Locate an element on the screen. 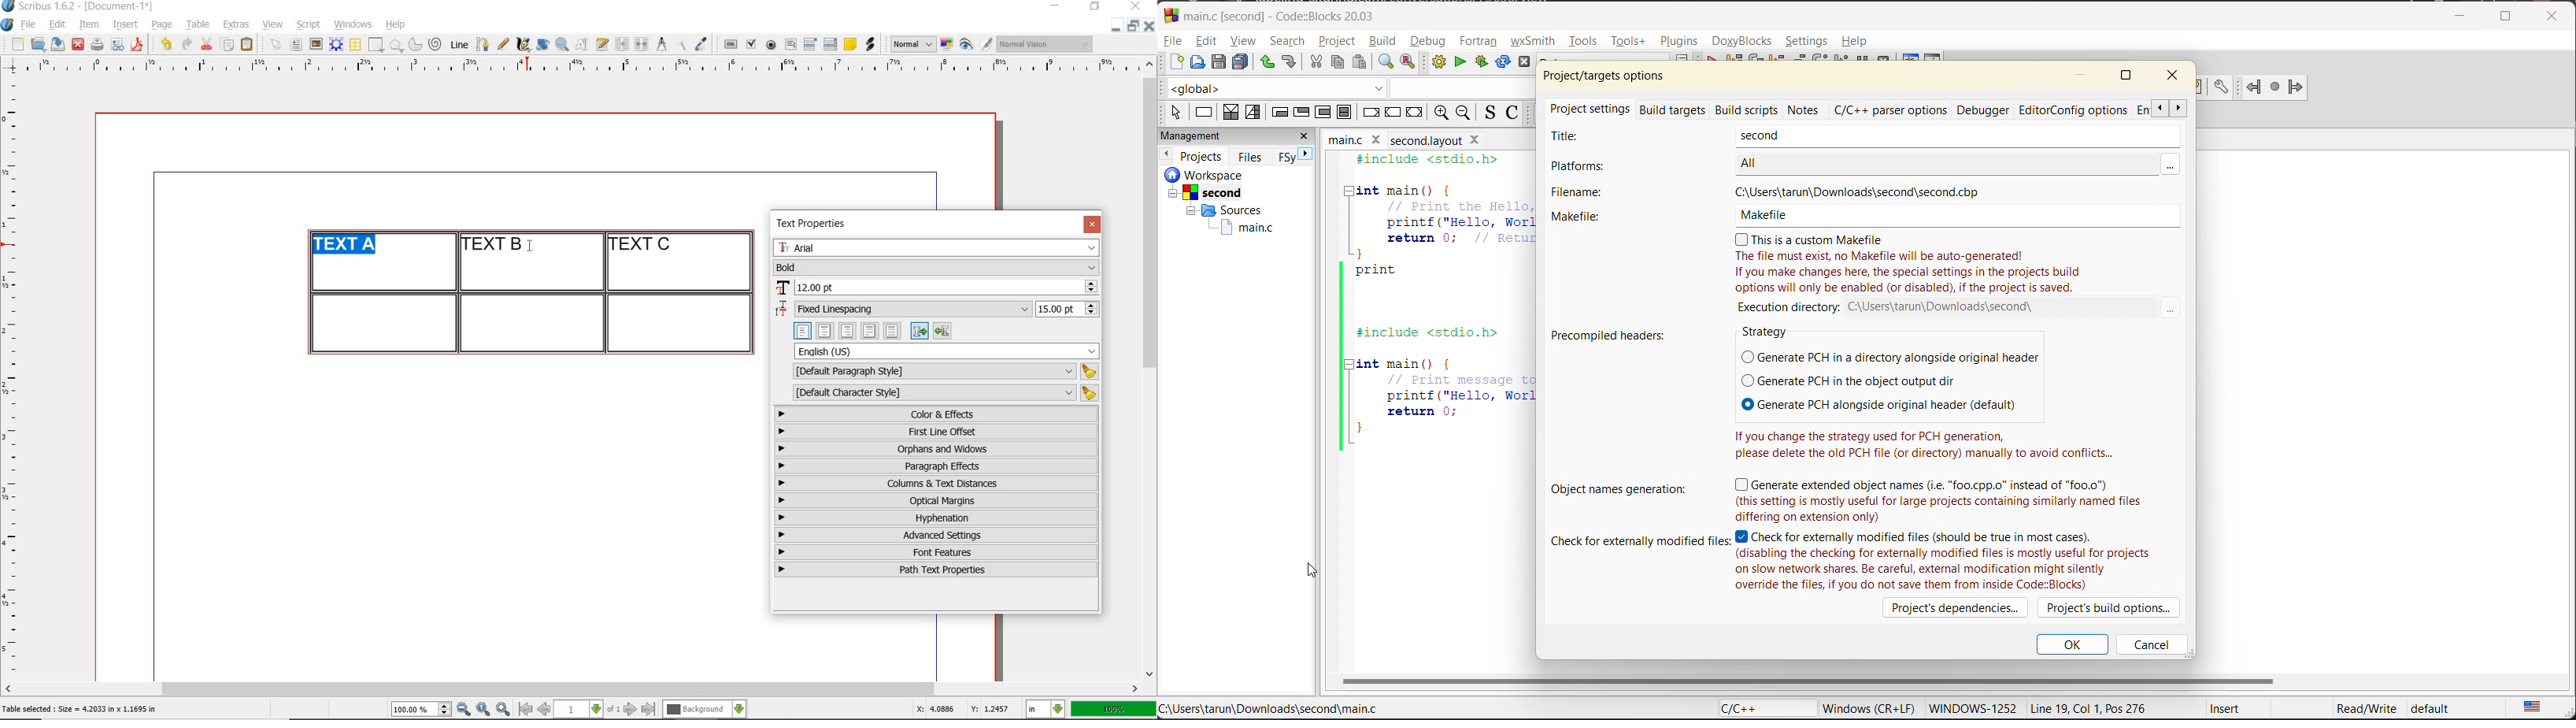 This screenshot has height=728, width=2576. extras is located at coordinates (236, 26).